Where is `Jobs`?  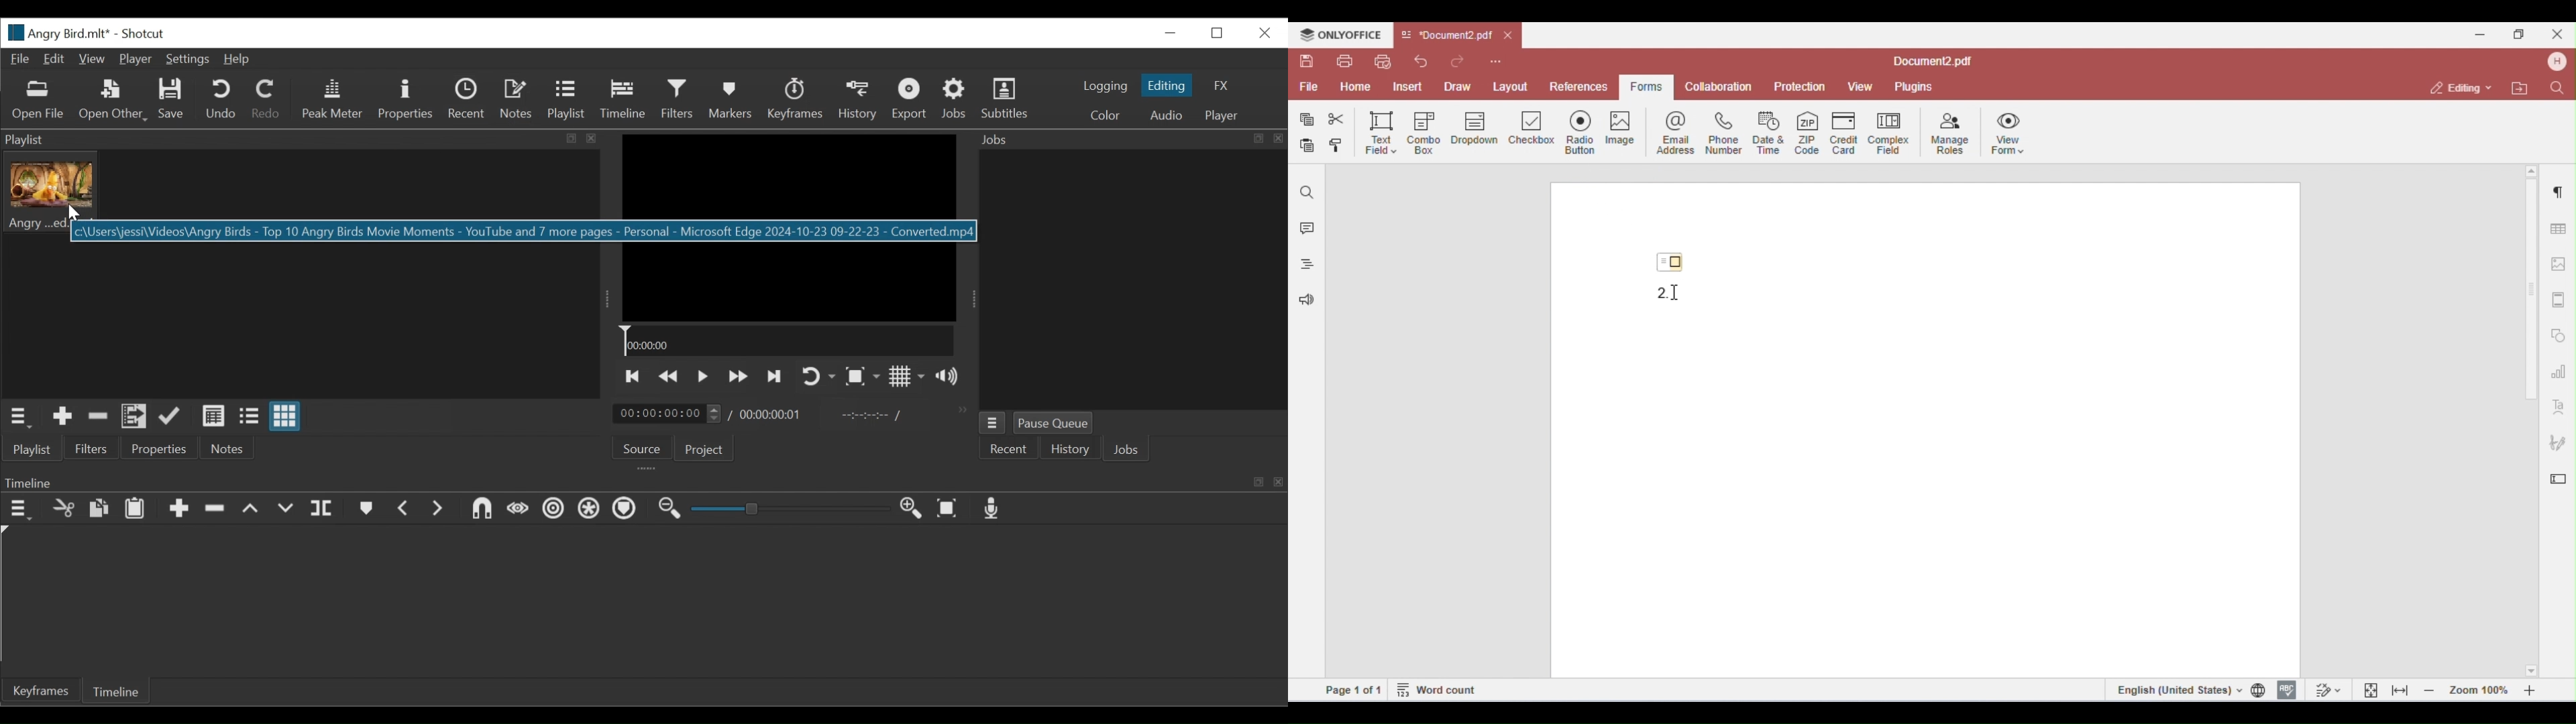
Jobs is located at coordinates (1128, 138).